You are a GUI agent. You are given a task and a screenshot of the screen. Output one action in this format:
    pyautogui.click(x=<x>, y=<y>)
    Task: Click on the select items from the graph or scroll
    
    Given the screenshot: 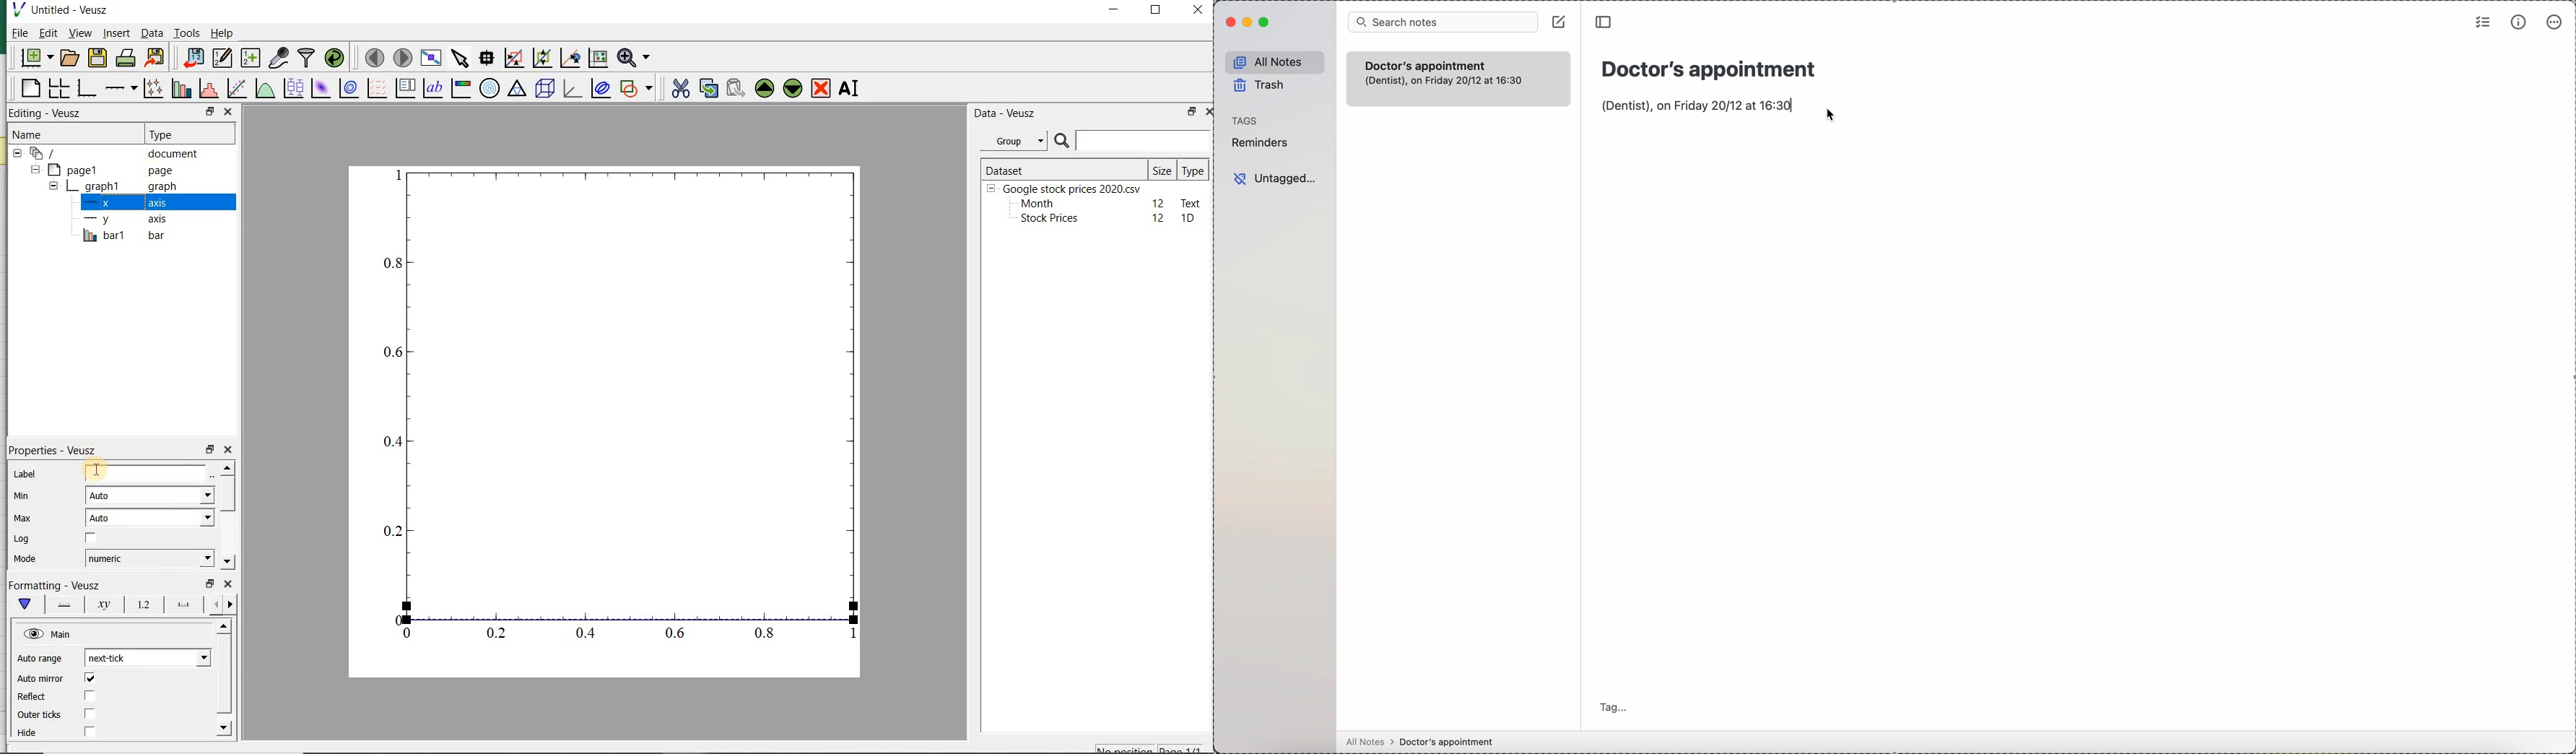 What is the action you would take?
    pyautogui.click(x=459, y=58)
    